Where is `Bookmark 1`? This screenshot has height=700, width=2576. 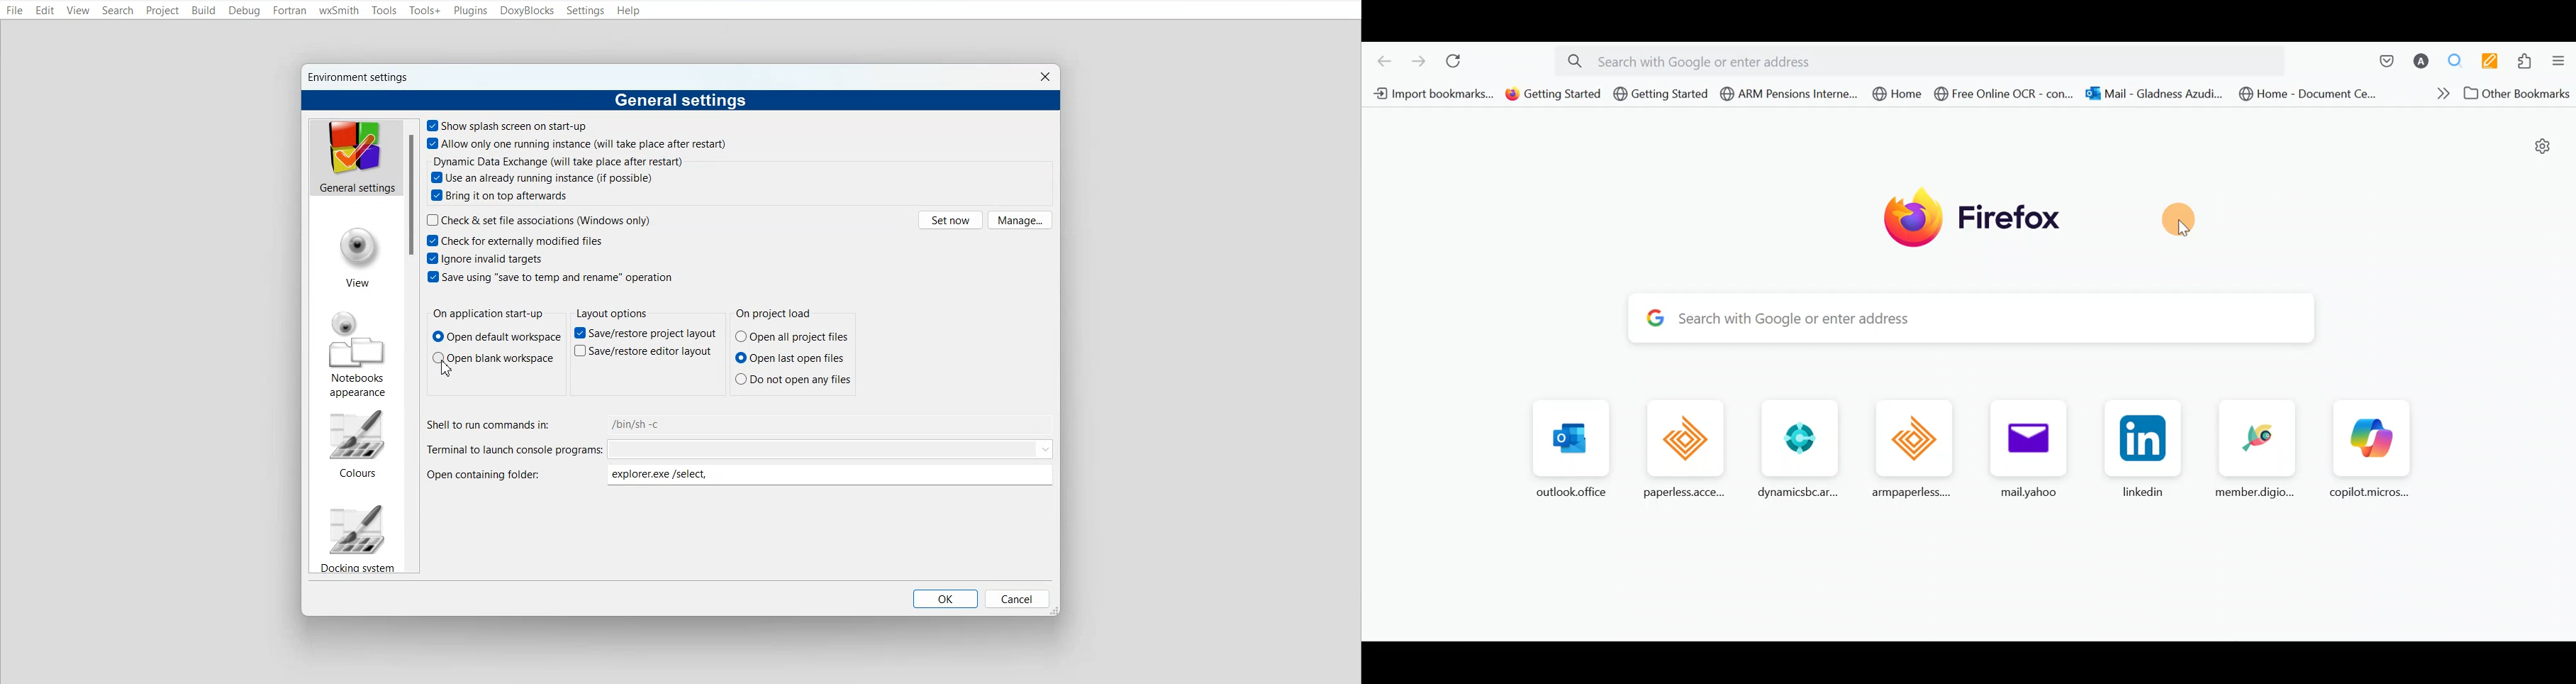 Bookmark 1 is located at coordinates (1433, 95).